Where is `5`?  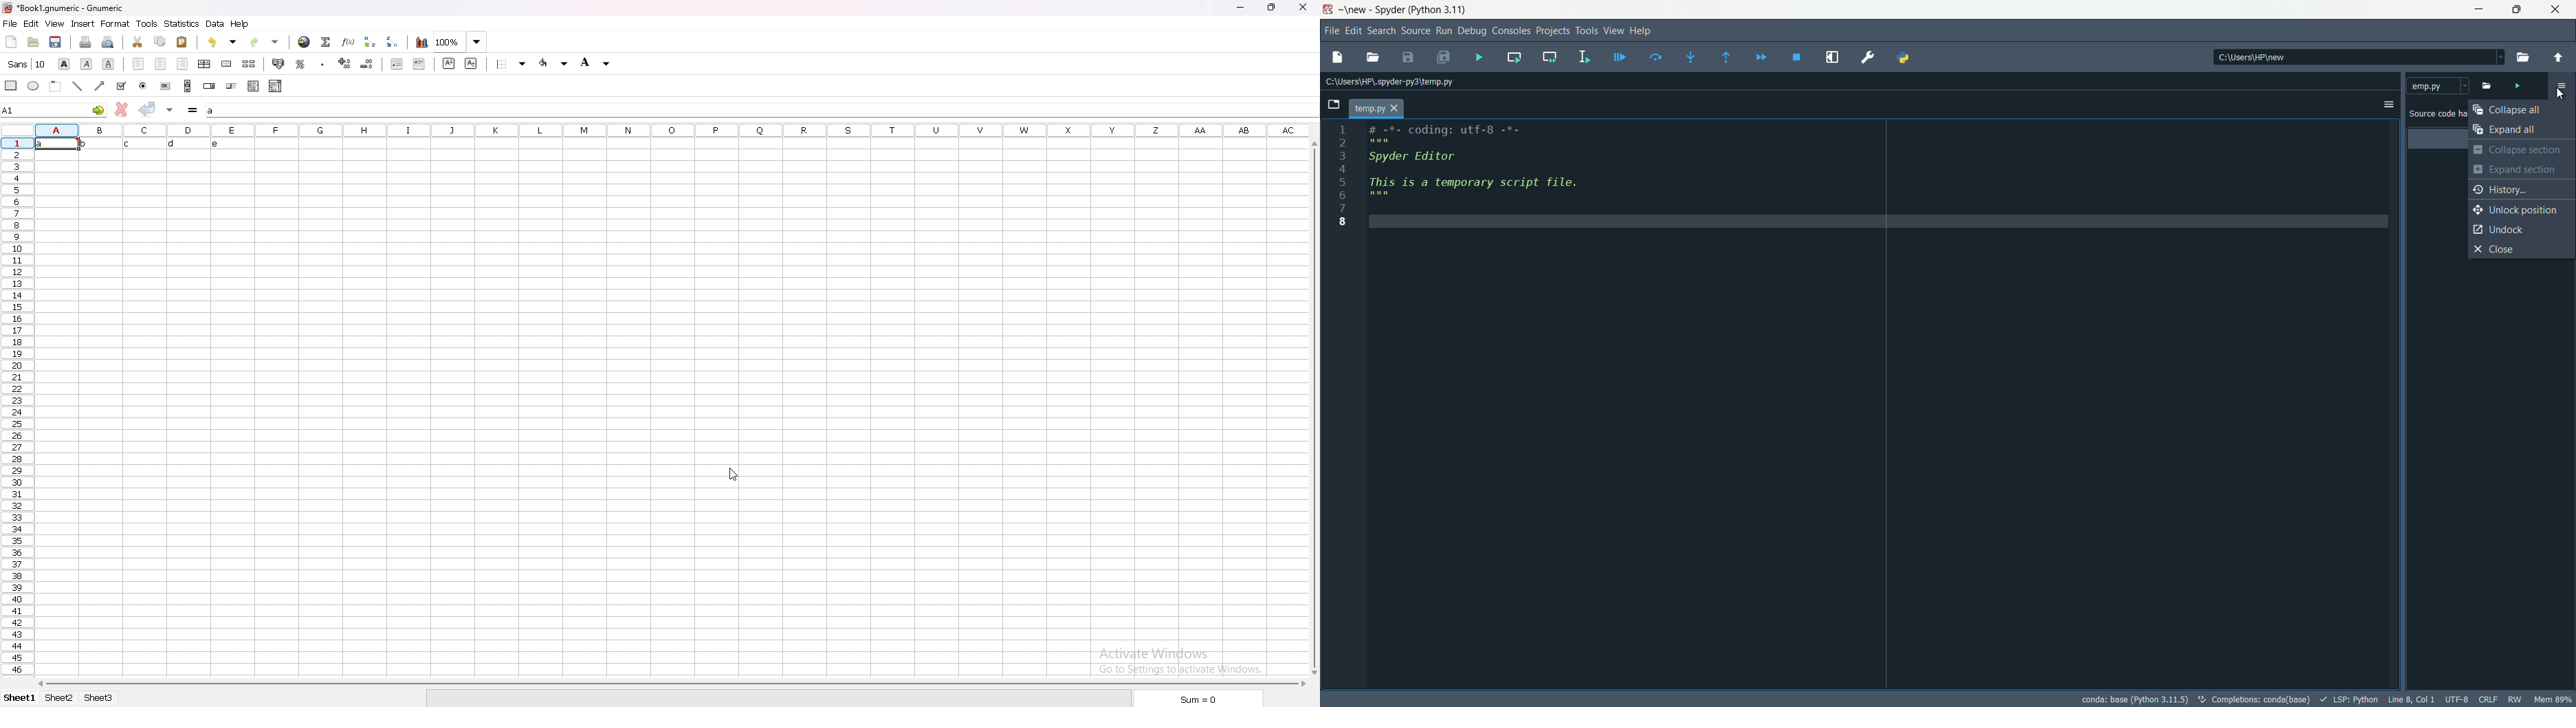 5 is located at coordinates (1342, 181).